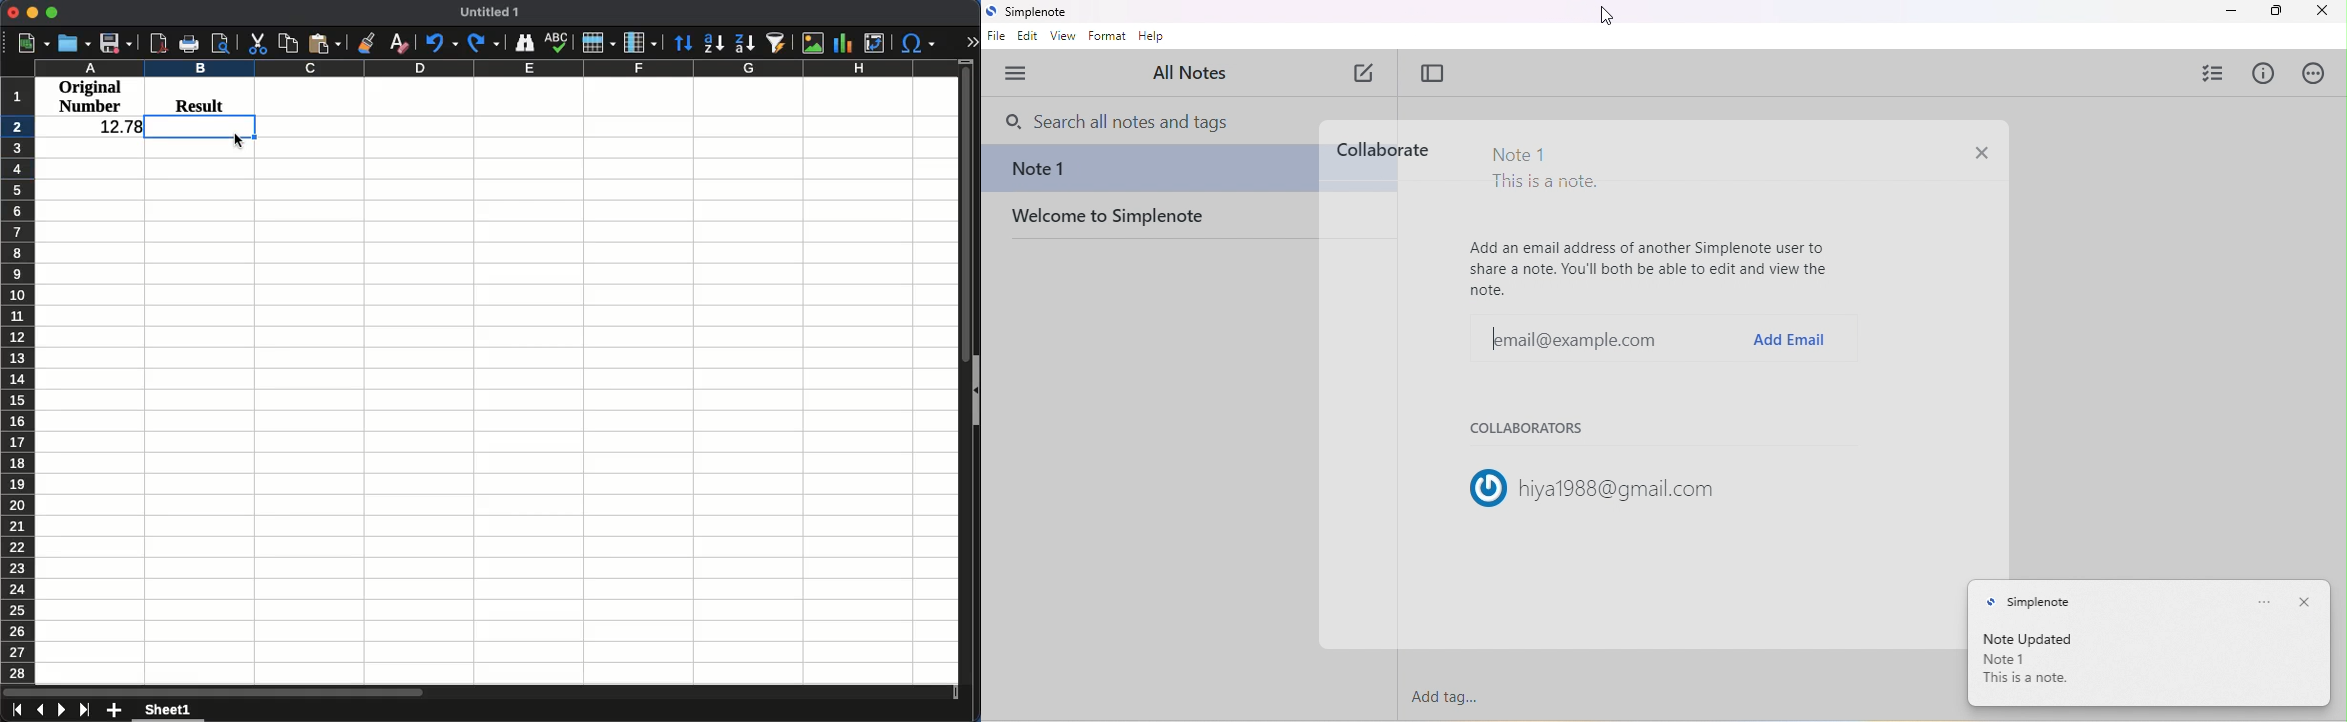  I want to click on expand, so click(972, 42).